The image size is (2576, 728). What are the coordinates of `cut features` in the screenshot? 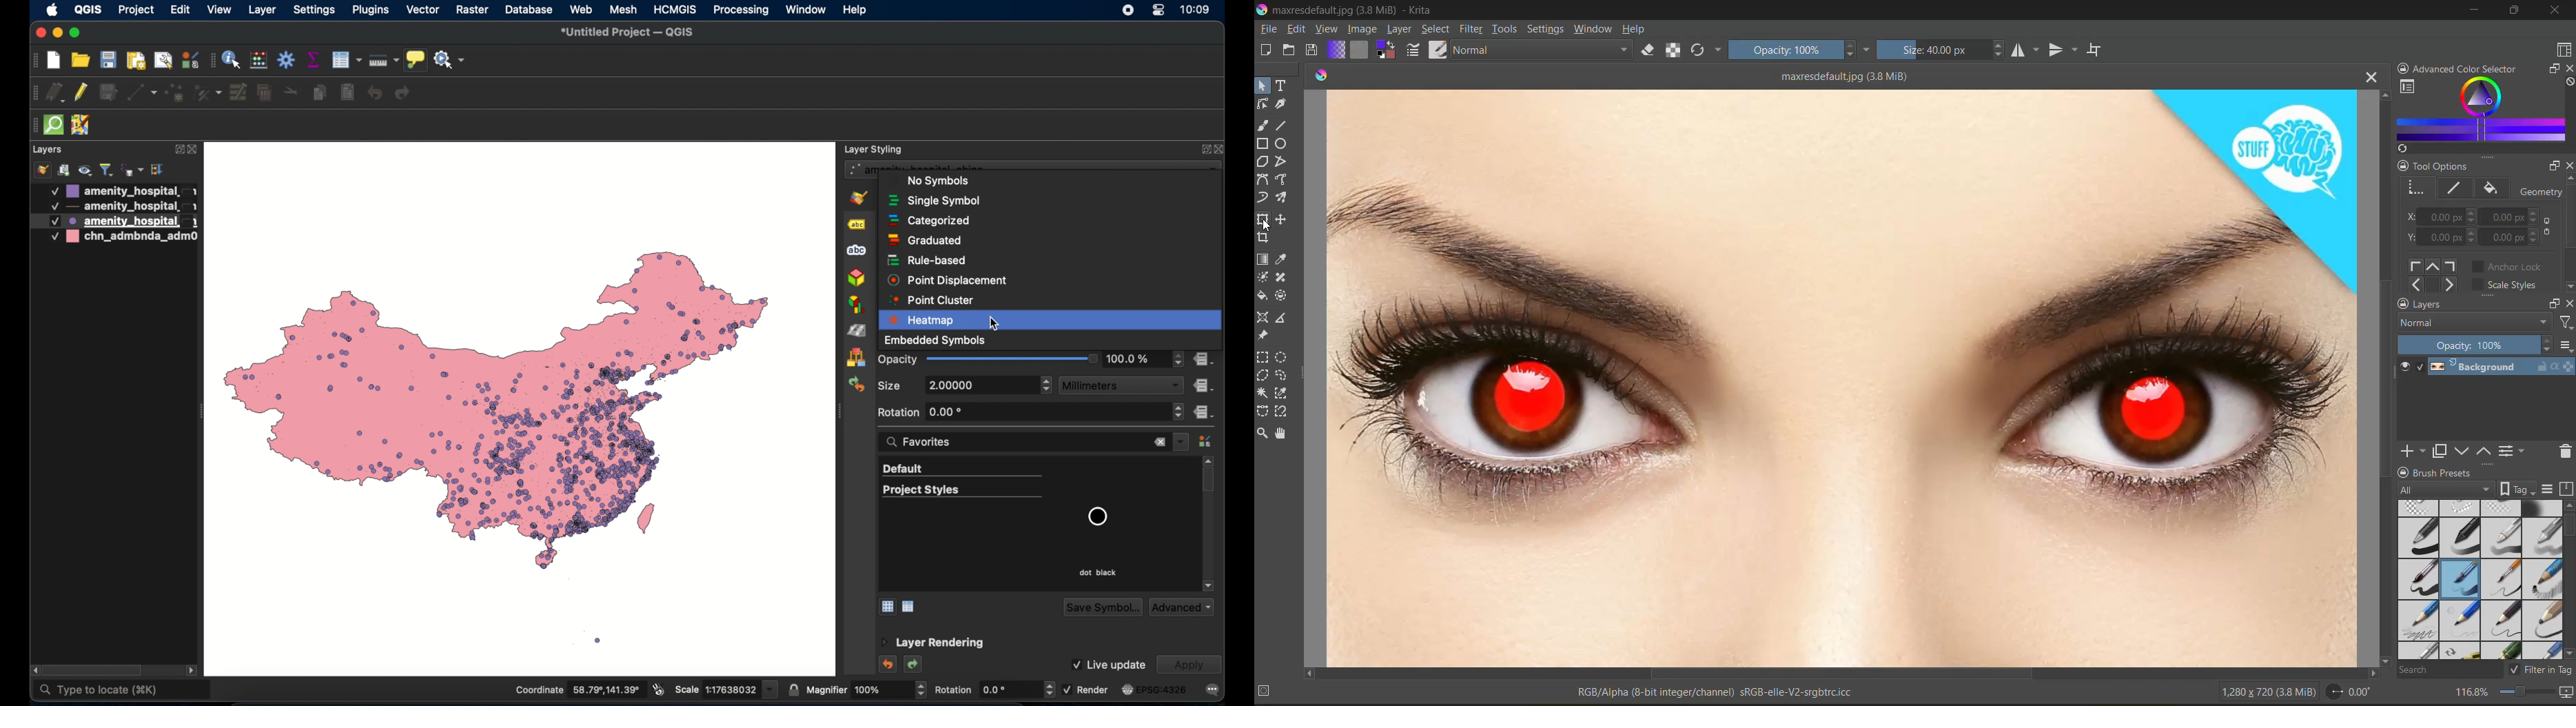 It's located at (291, 92).